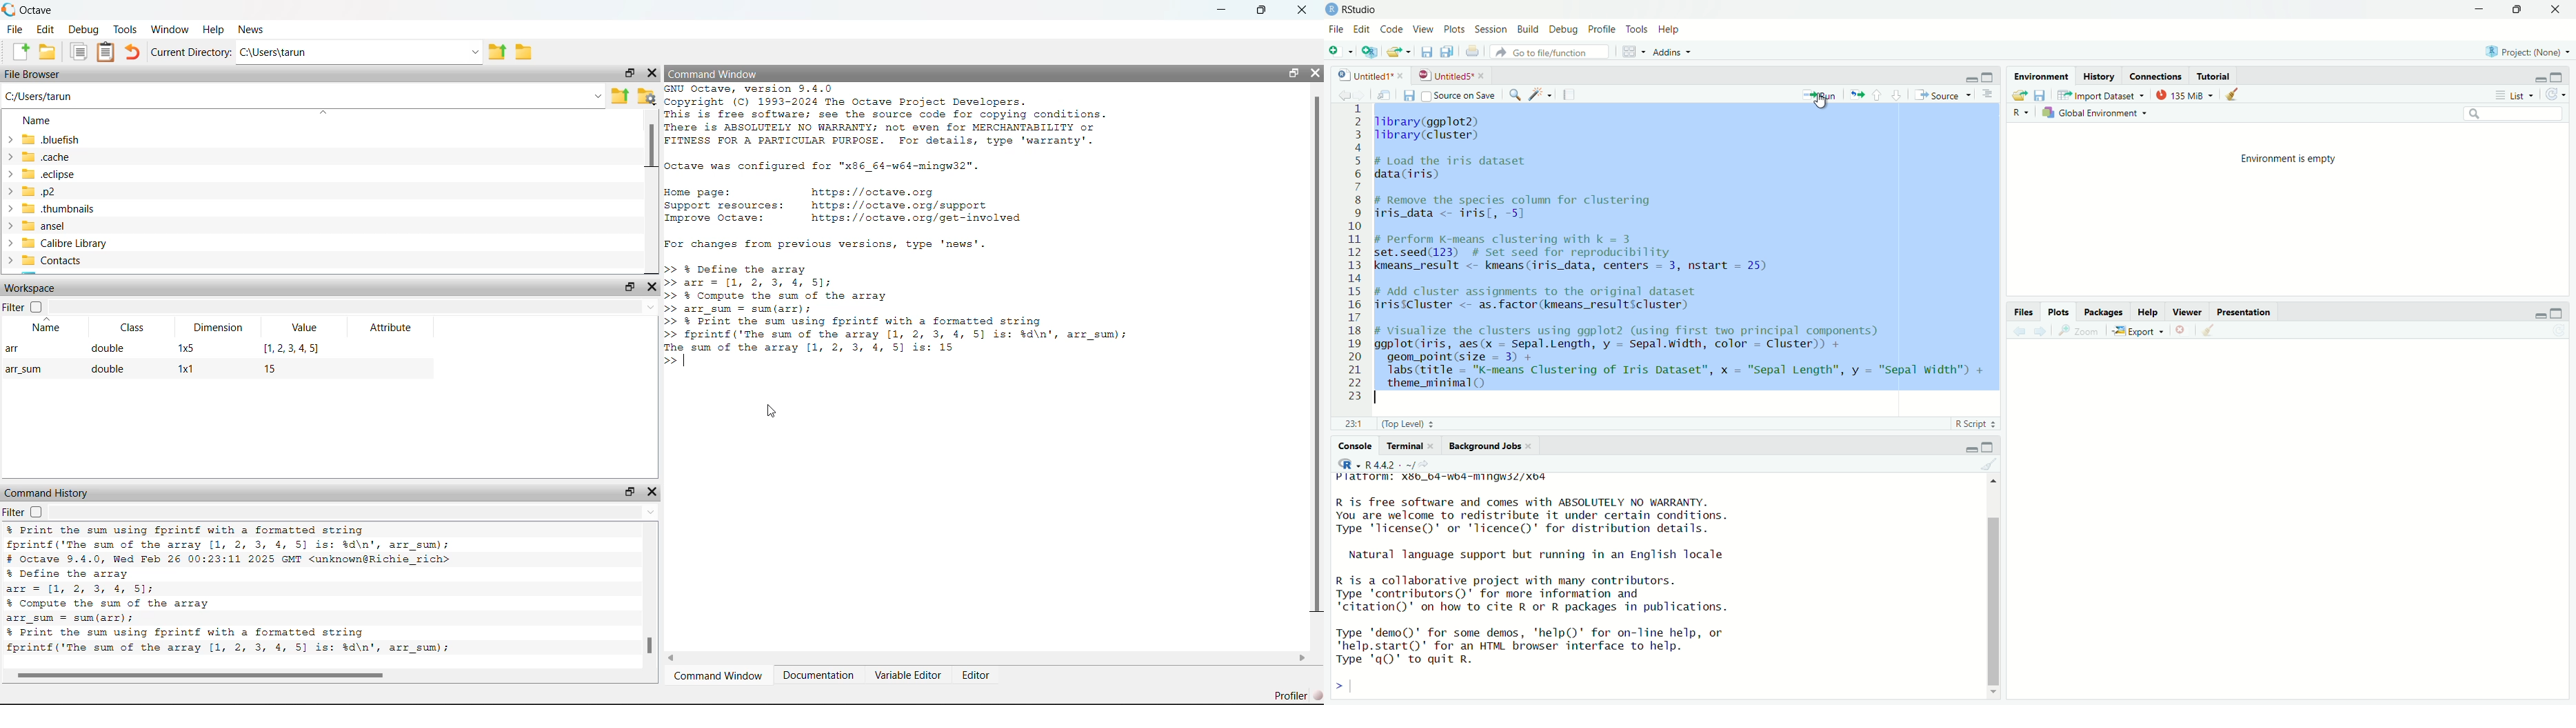 Image resolution: width=2576 pixels, height=728 pixels. What do you see at coordinates (1390, 29) in the screenshot?
I see `code` at bounding box center [1390, 29].